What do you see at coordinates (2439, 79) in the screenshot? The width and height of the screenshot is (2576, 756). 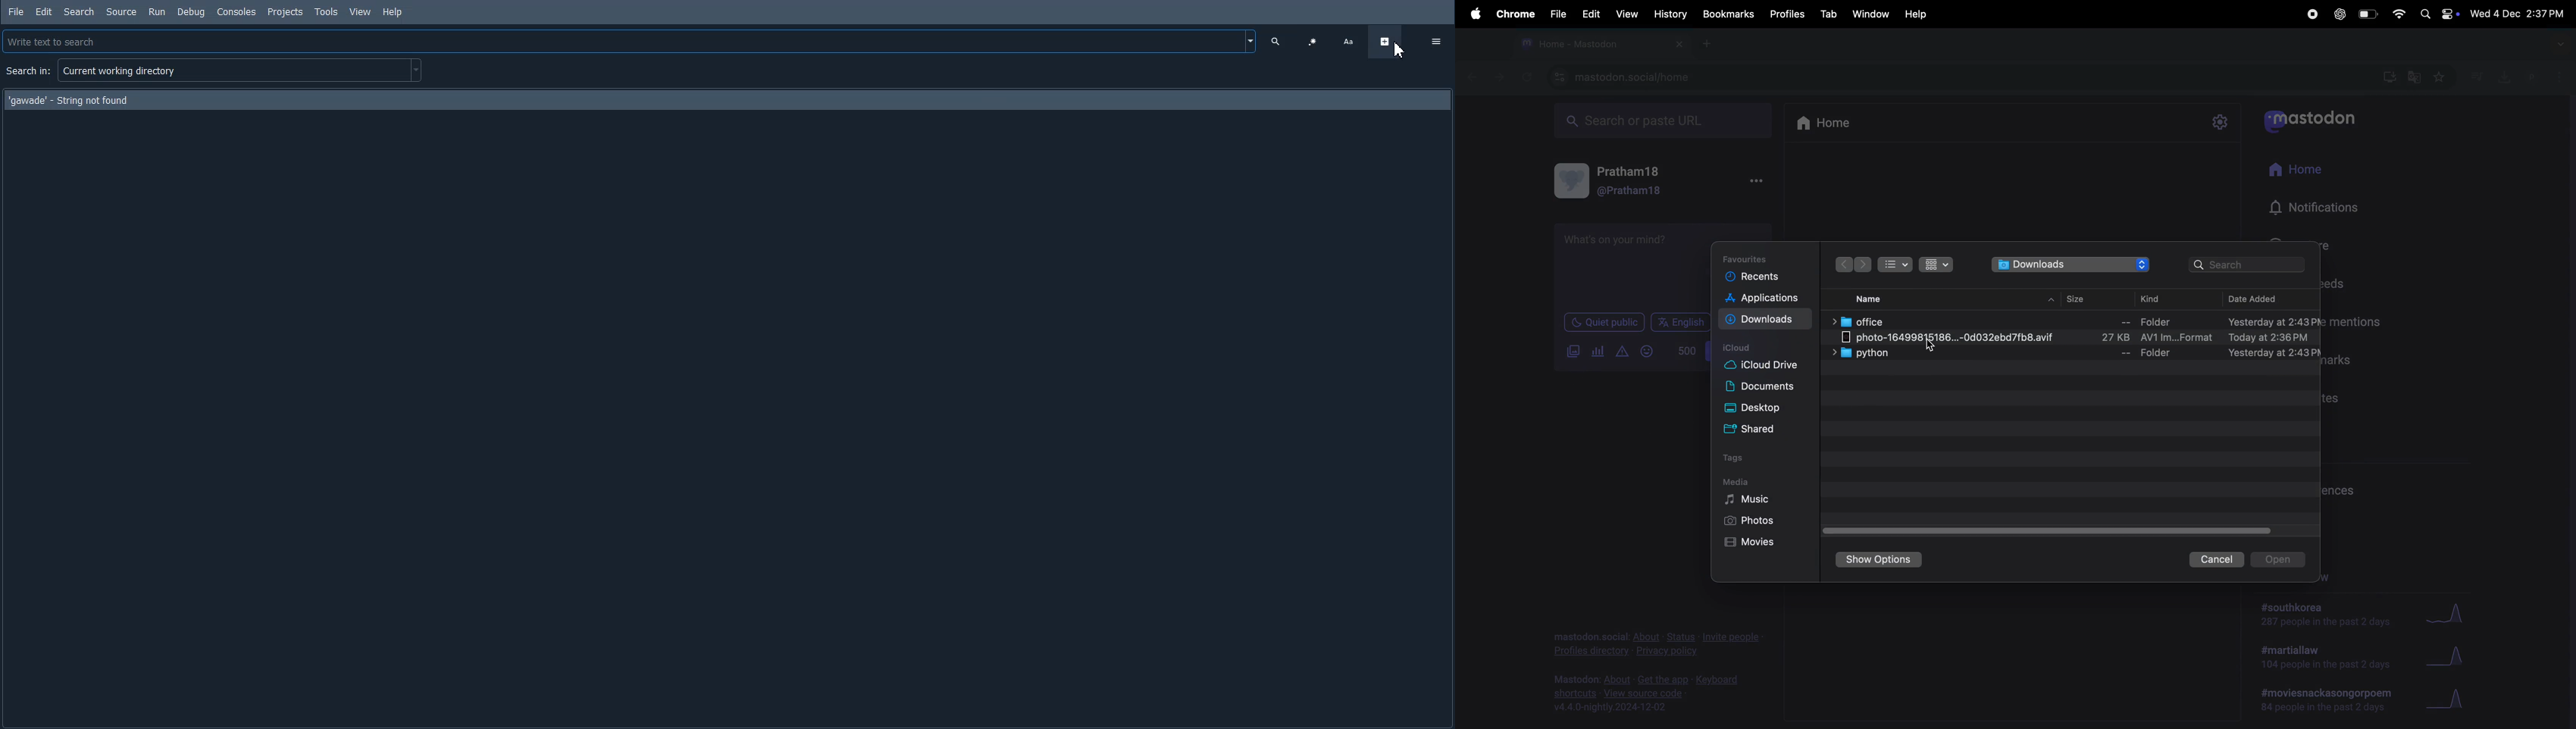 I see `favourites` at bounding box center [2439, 79].